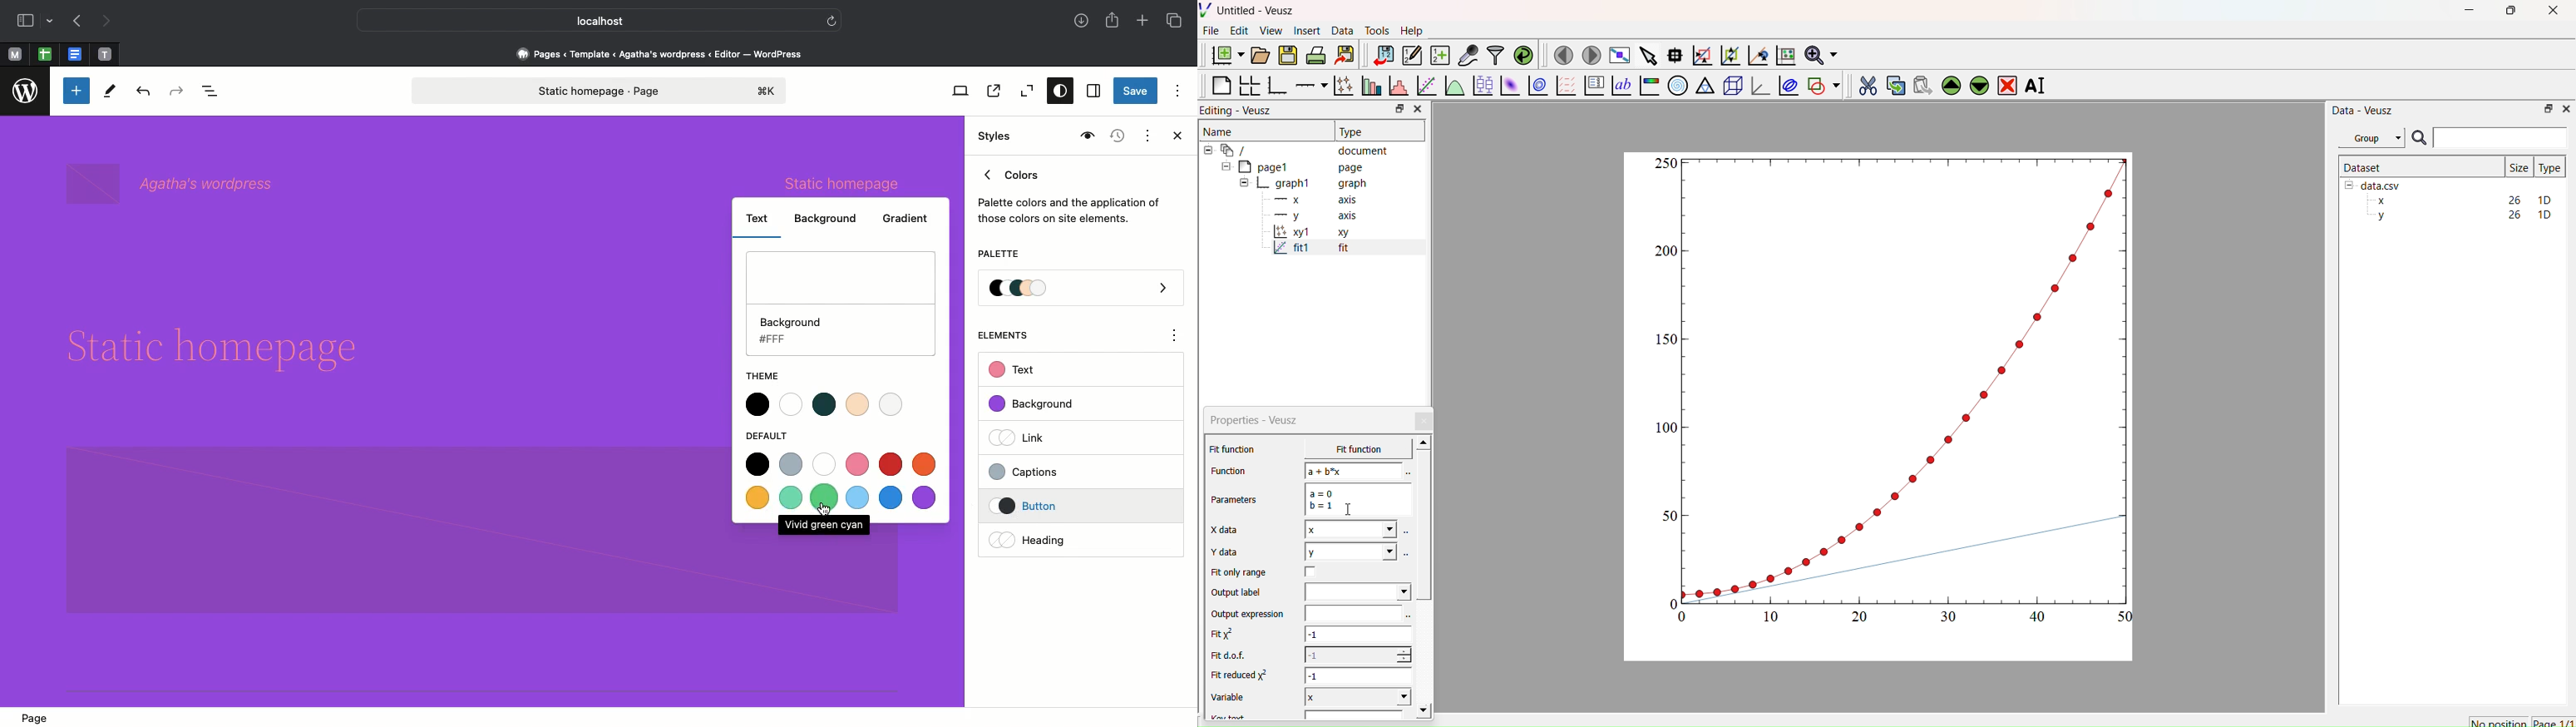  What do you see at coordinates (1083, 22) in the screenshot?
I see `Downloads` at bounding box center [1083, 22].